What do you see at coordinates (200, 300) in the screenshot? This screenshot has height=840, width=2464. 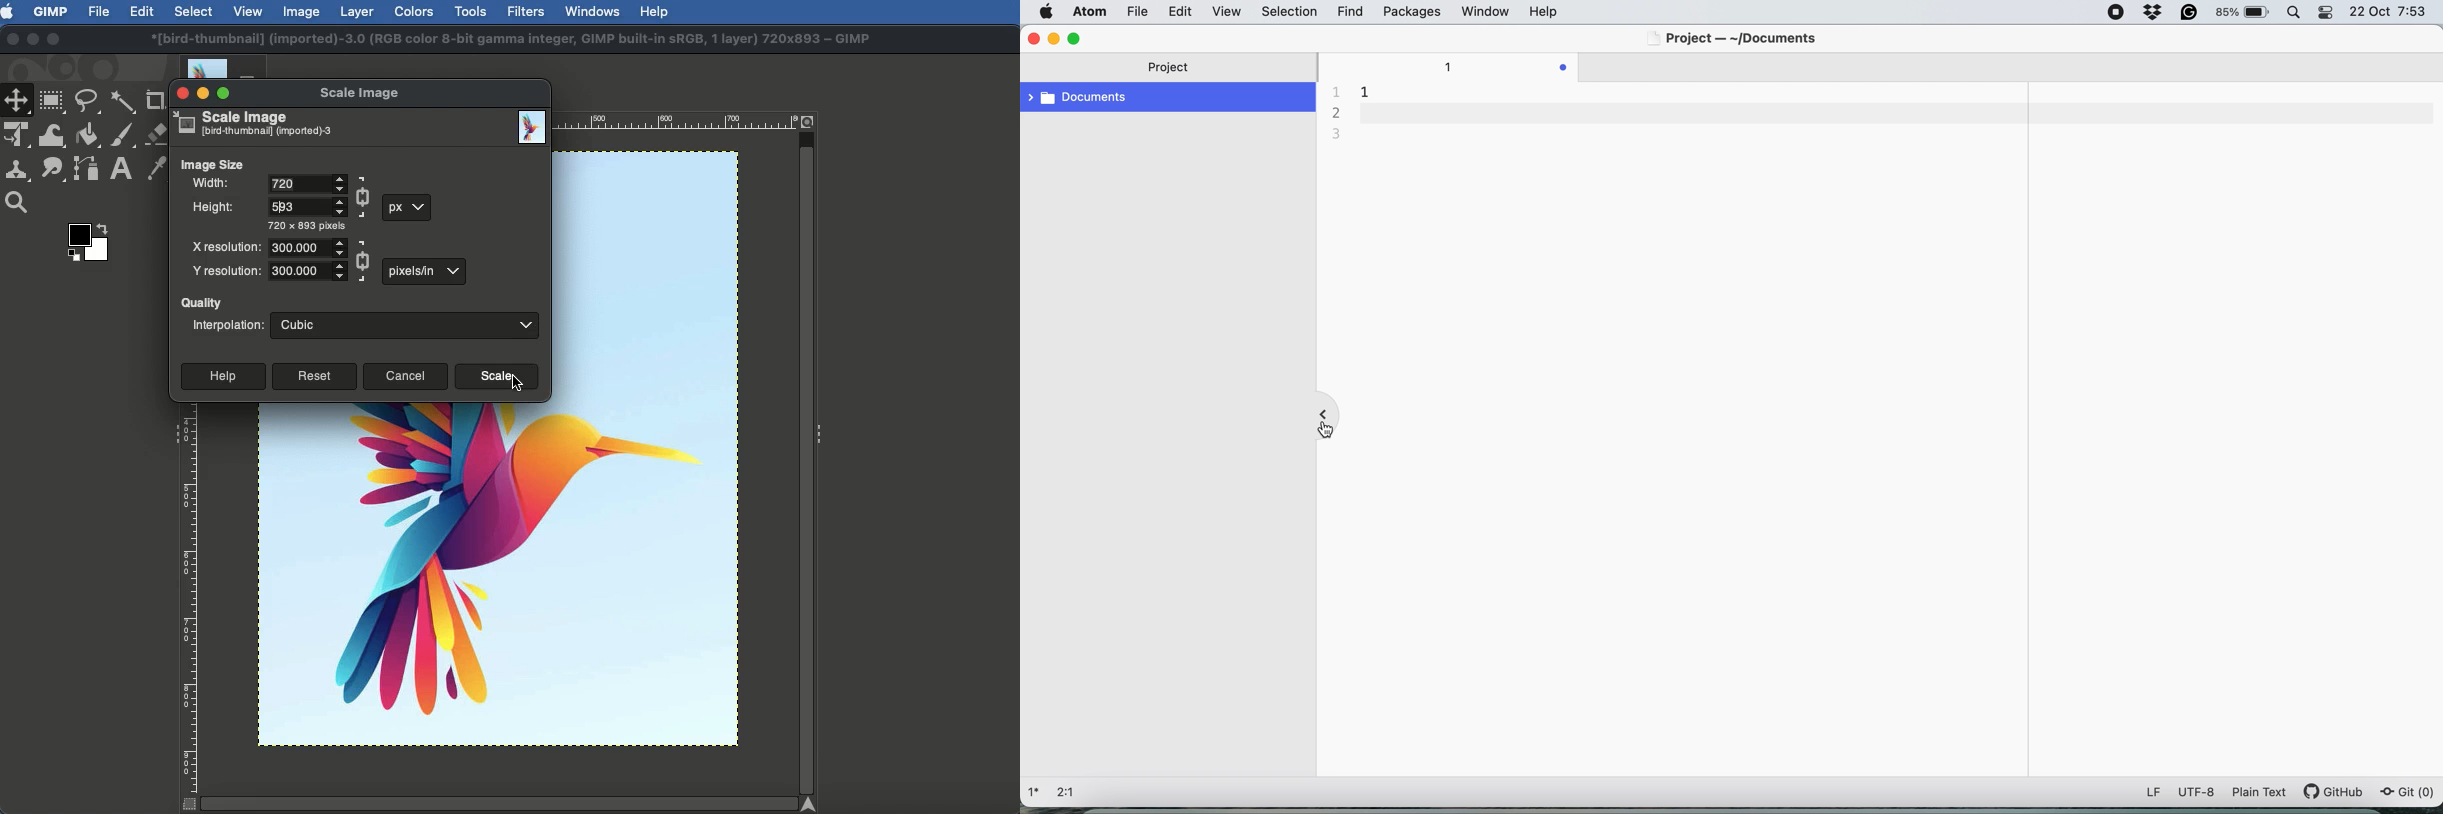 I see `Quality` at bounding box center [200, 300].